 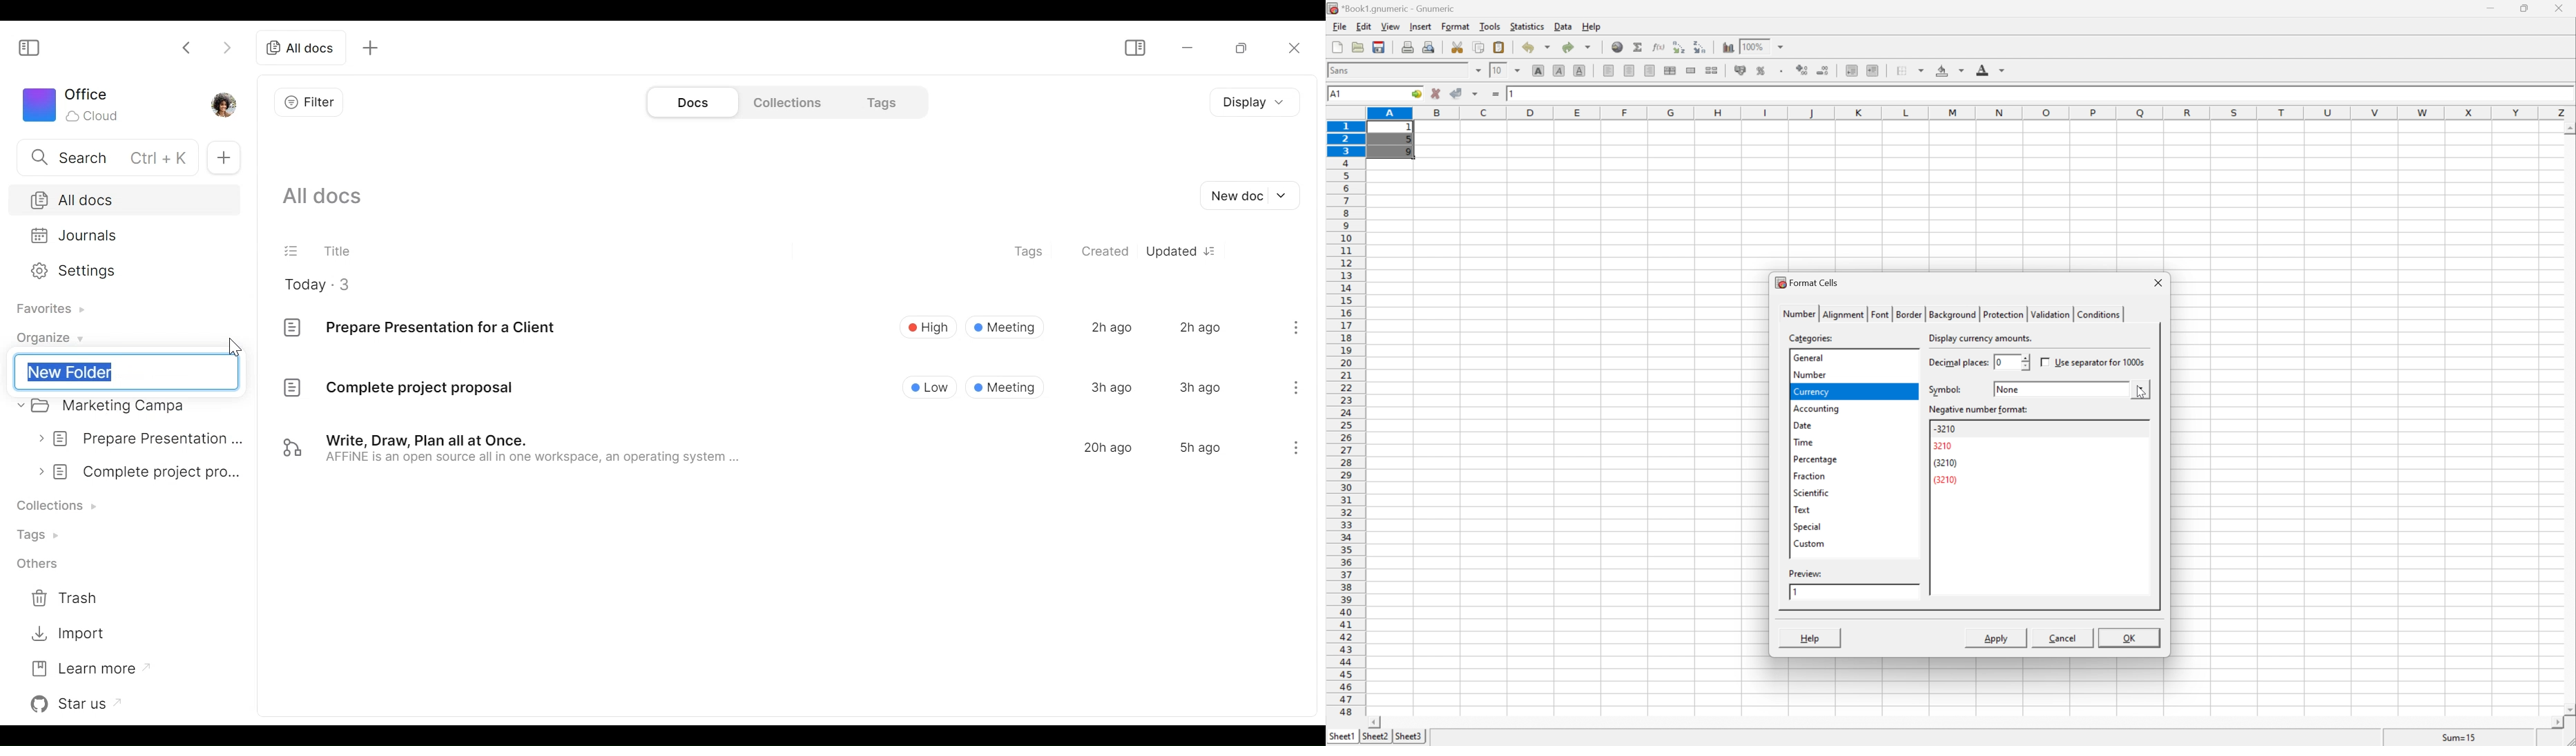 What do you see at coordinates (1395, 7) in the screenshot?
I see `application name` at bounding box center [1395, 7].